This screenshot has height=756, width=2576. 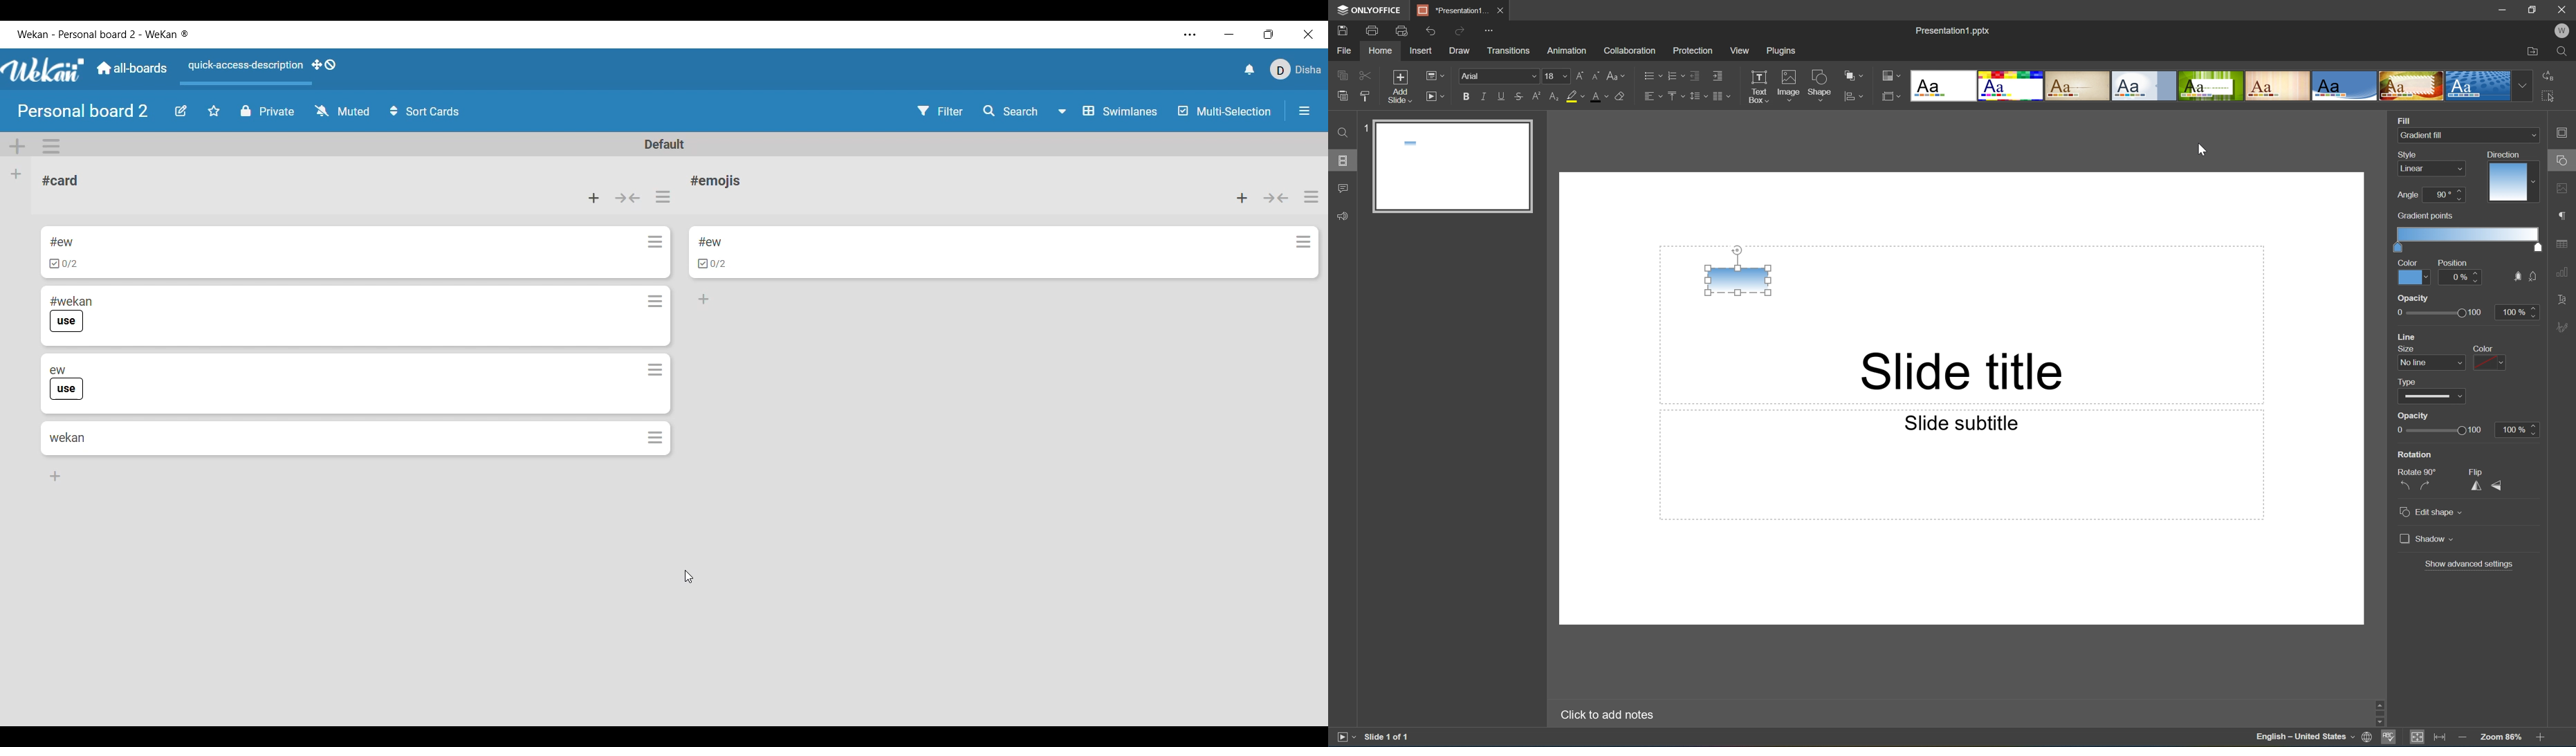 I want to click on Card actions , so click(x=652, y=435).